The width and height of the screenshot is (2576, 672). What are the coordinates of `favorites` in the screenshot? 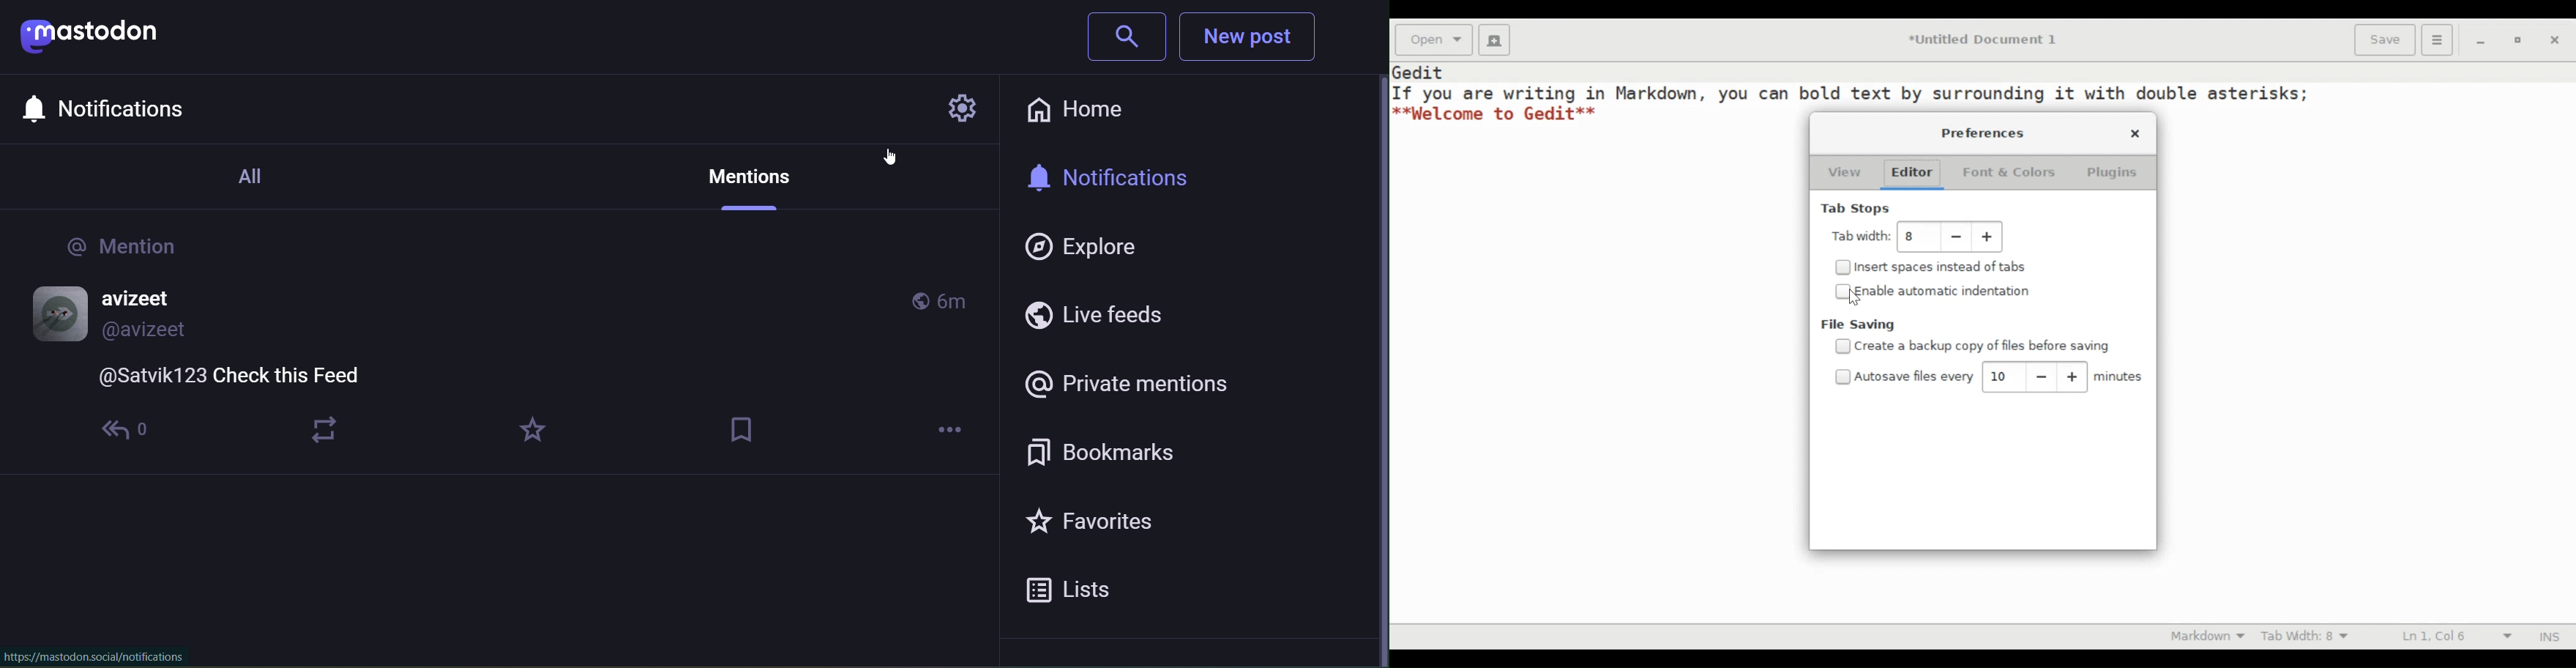 It's located at (542, 428).